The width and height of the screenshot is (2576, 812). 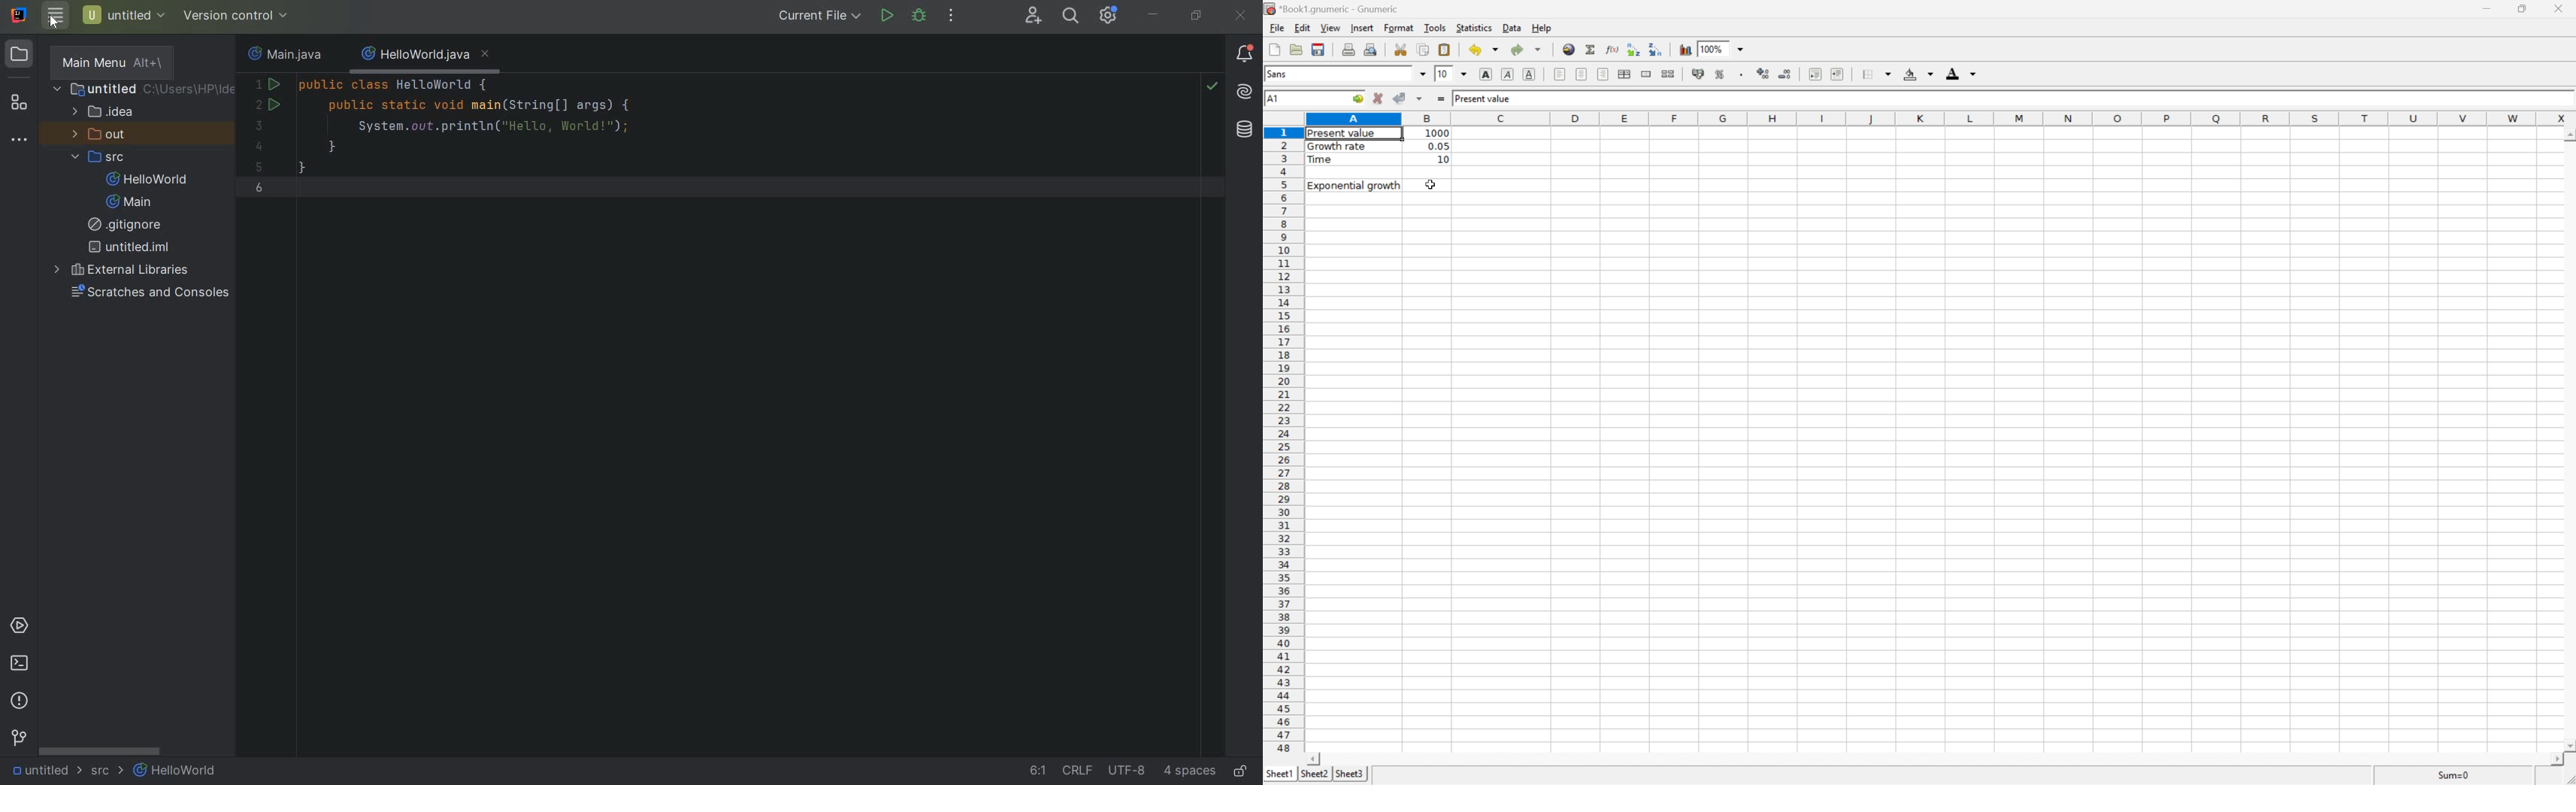 I want to click on 4spaces(indent), so click(x=1191, y=773).